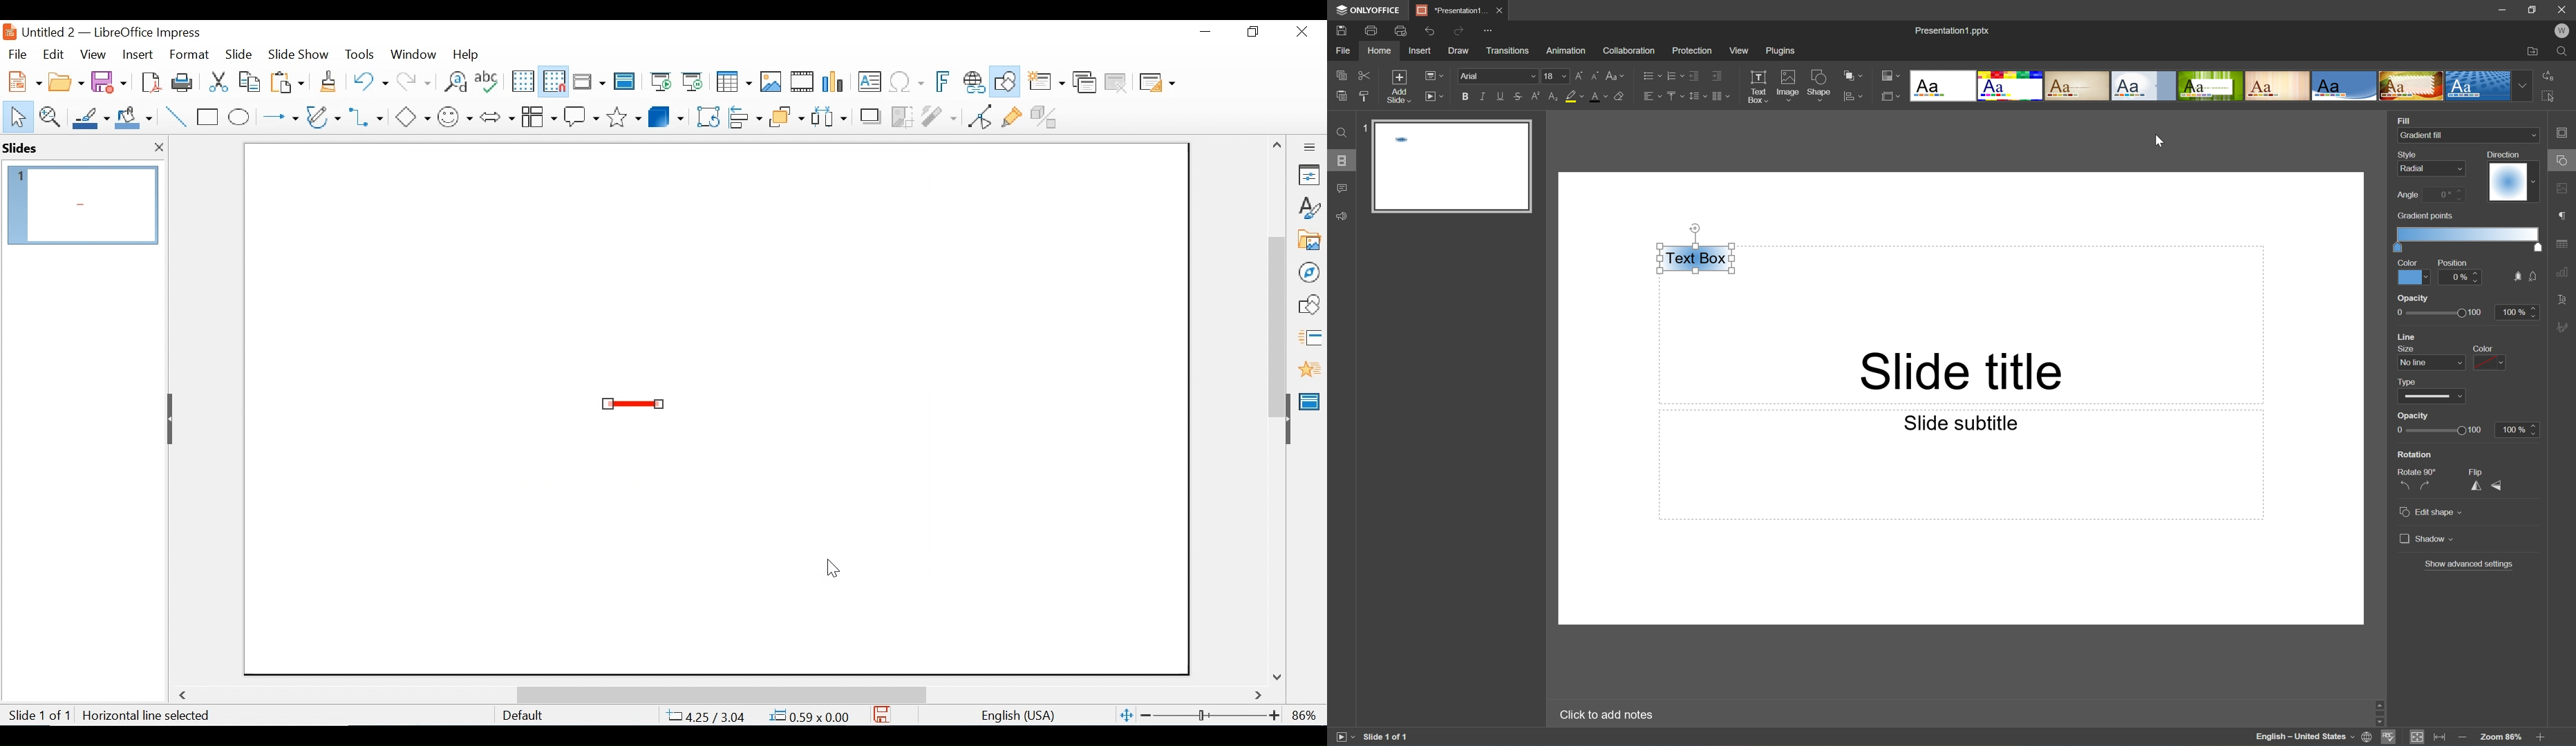 This screenshot has height=756, width=2576. What do you see at coordinates (1127, 716) in the screenshot?
I see `Fit Slide to current window` at bounding box center [1127, 716].